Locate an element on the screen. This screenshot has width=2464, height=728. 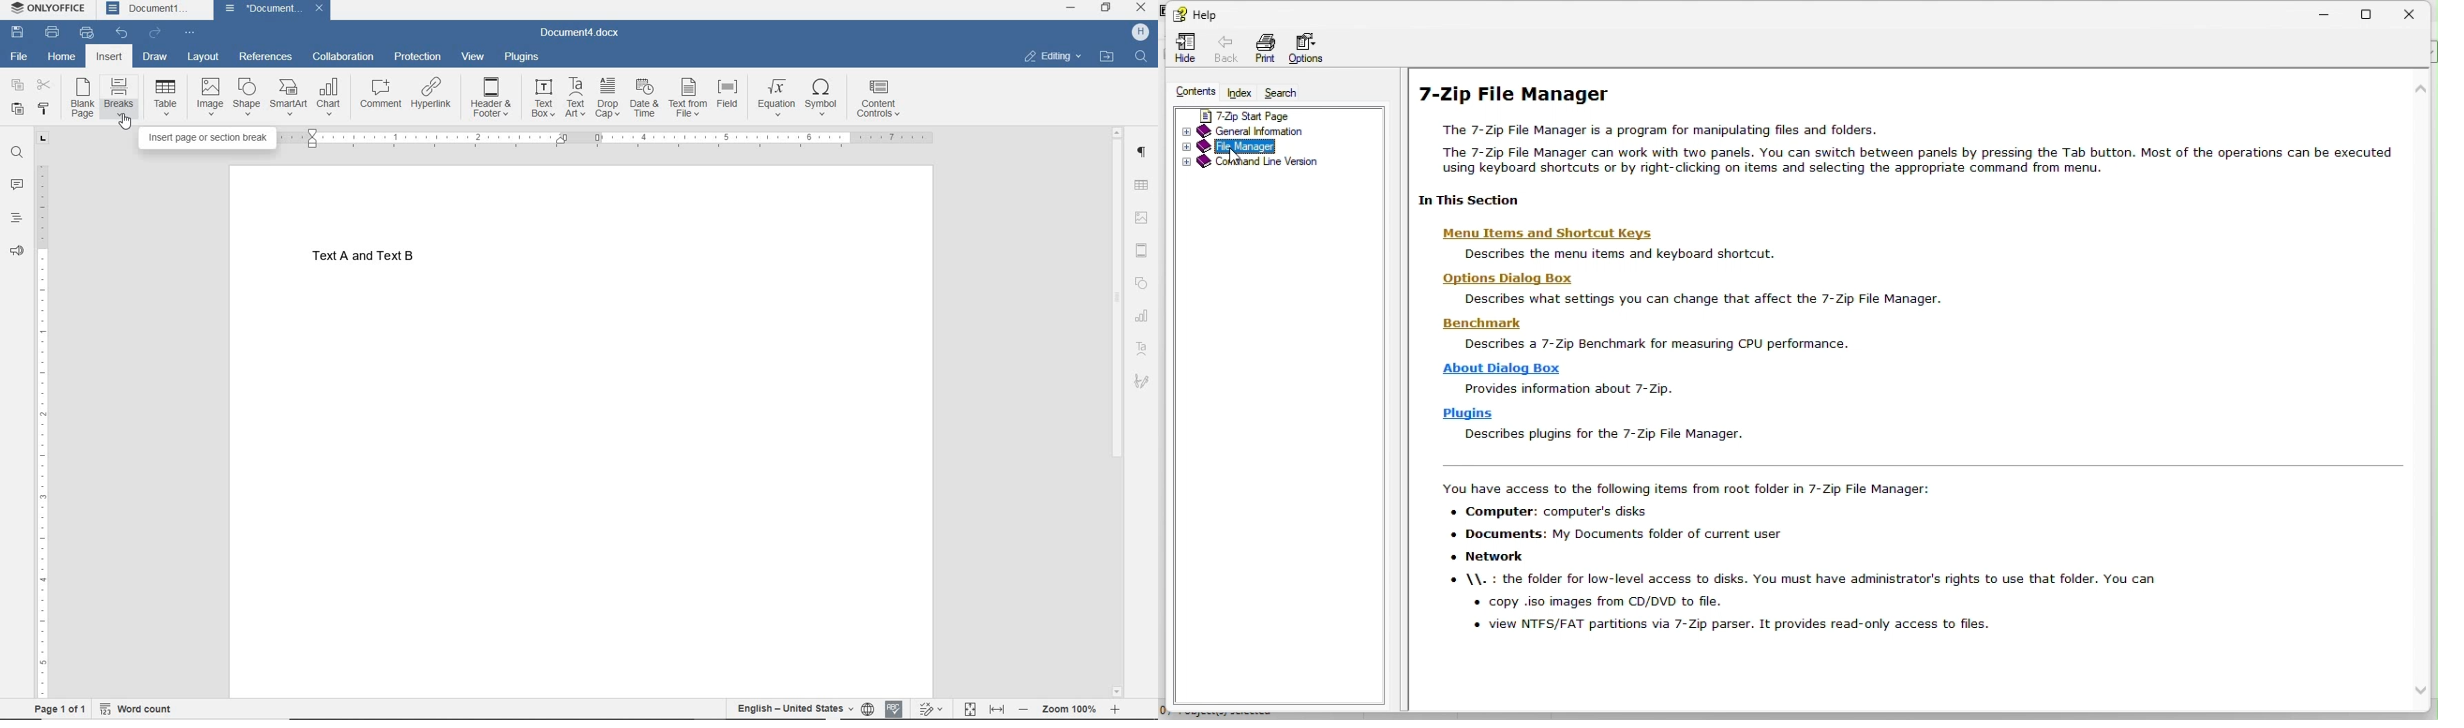
HOME is located at coordinates (61, 57).